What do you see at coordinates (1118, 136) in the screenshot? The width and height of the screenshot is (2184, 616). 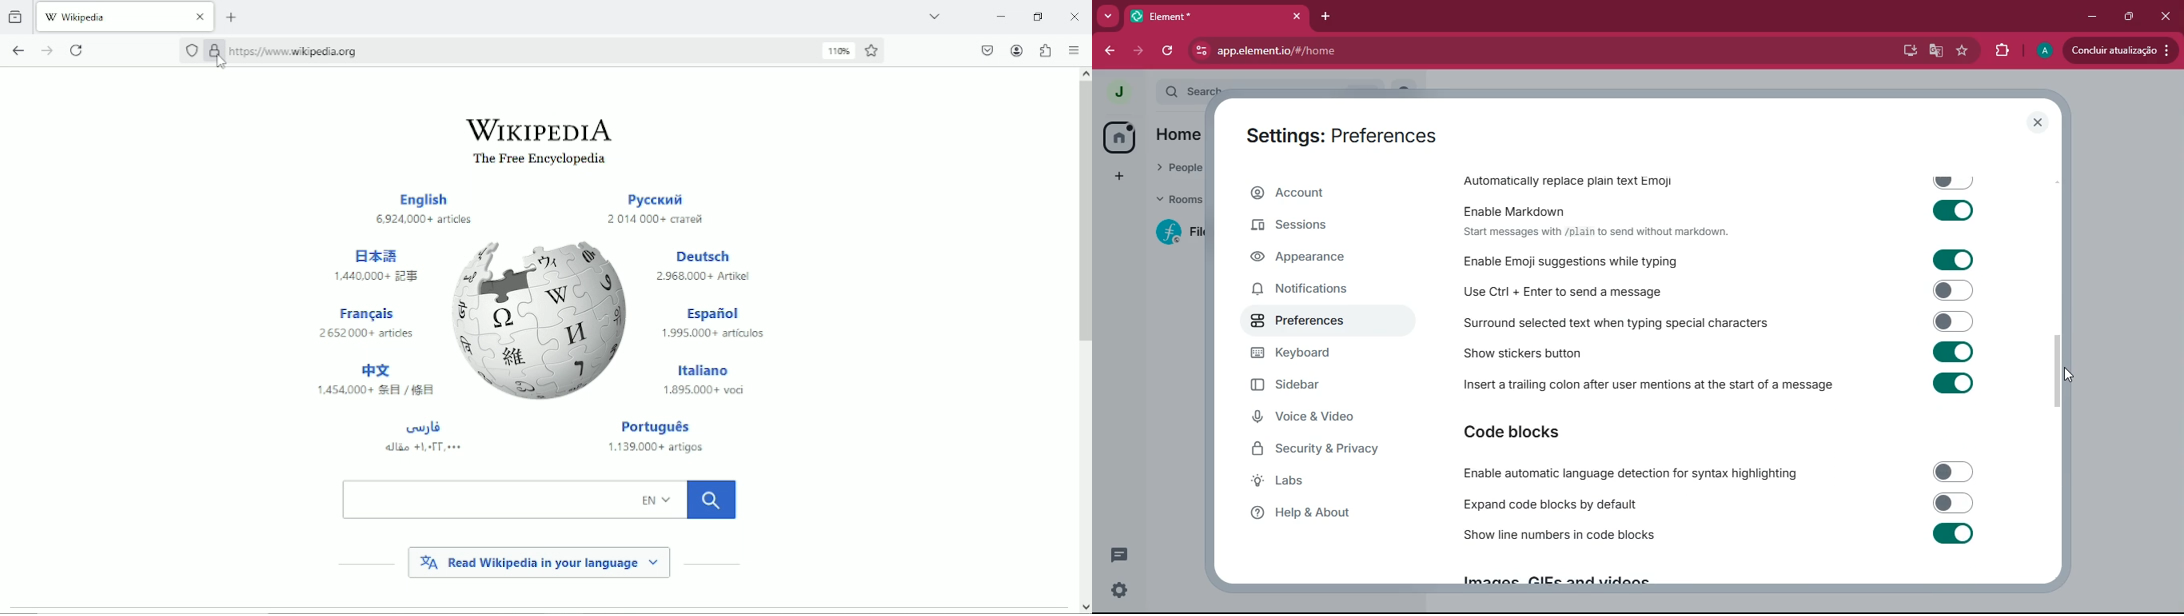 I see `home` at bounding box center [1118, 136].